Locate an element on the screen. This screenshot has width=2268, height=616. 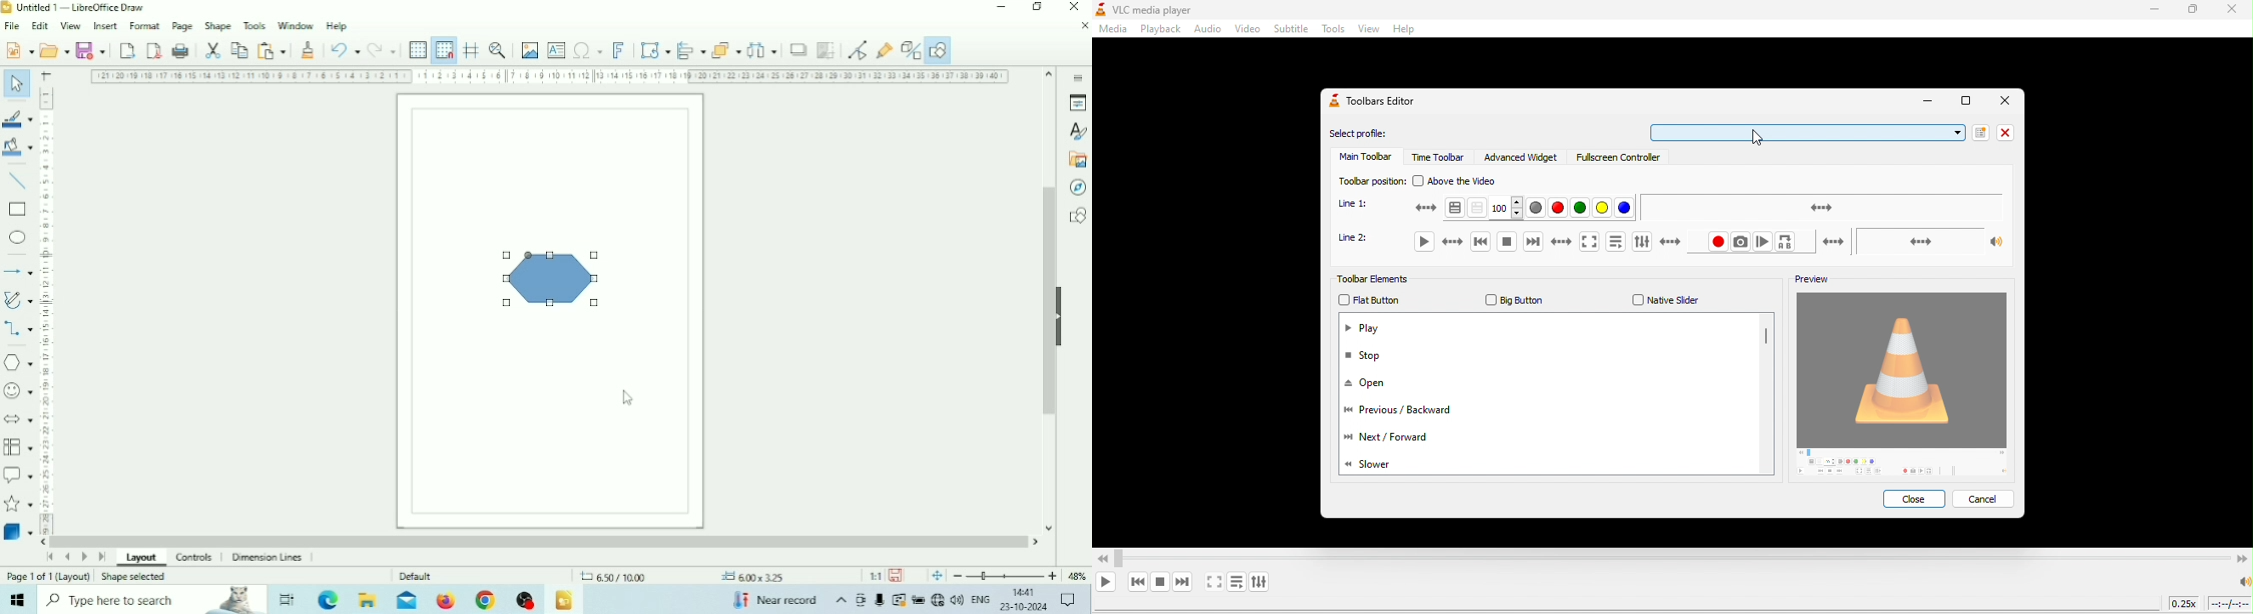
Display Grid is located at coordinates (418, 51).